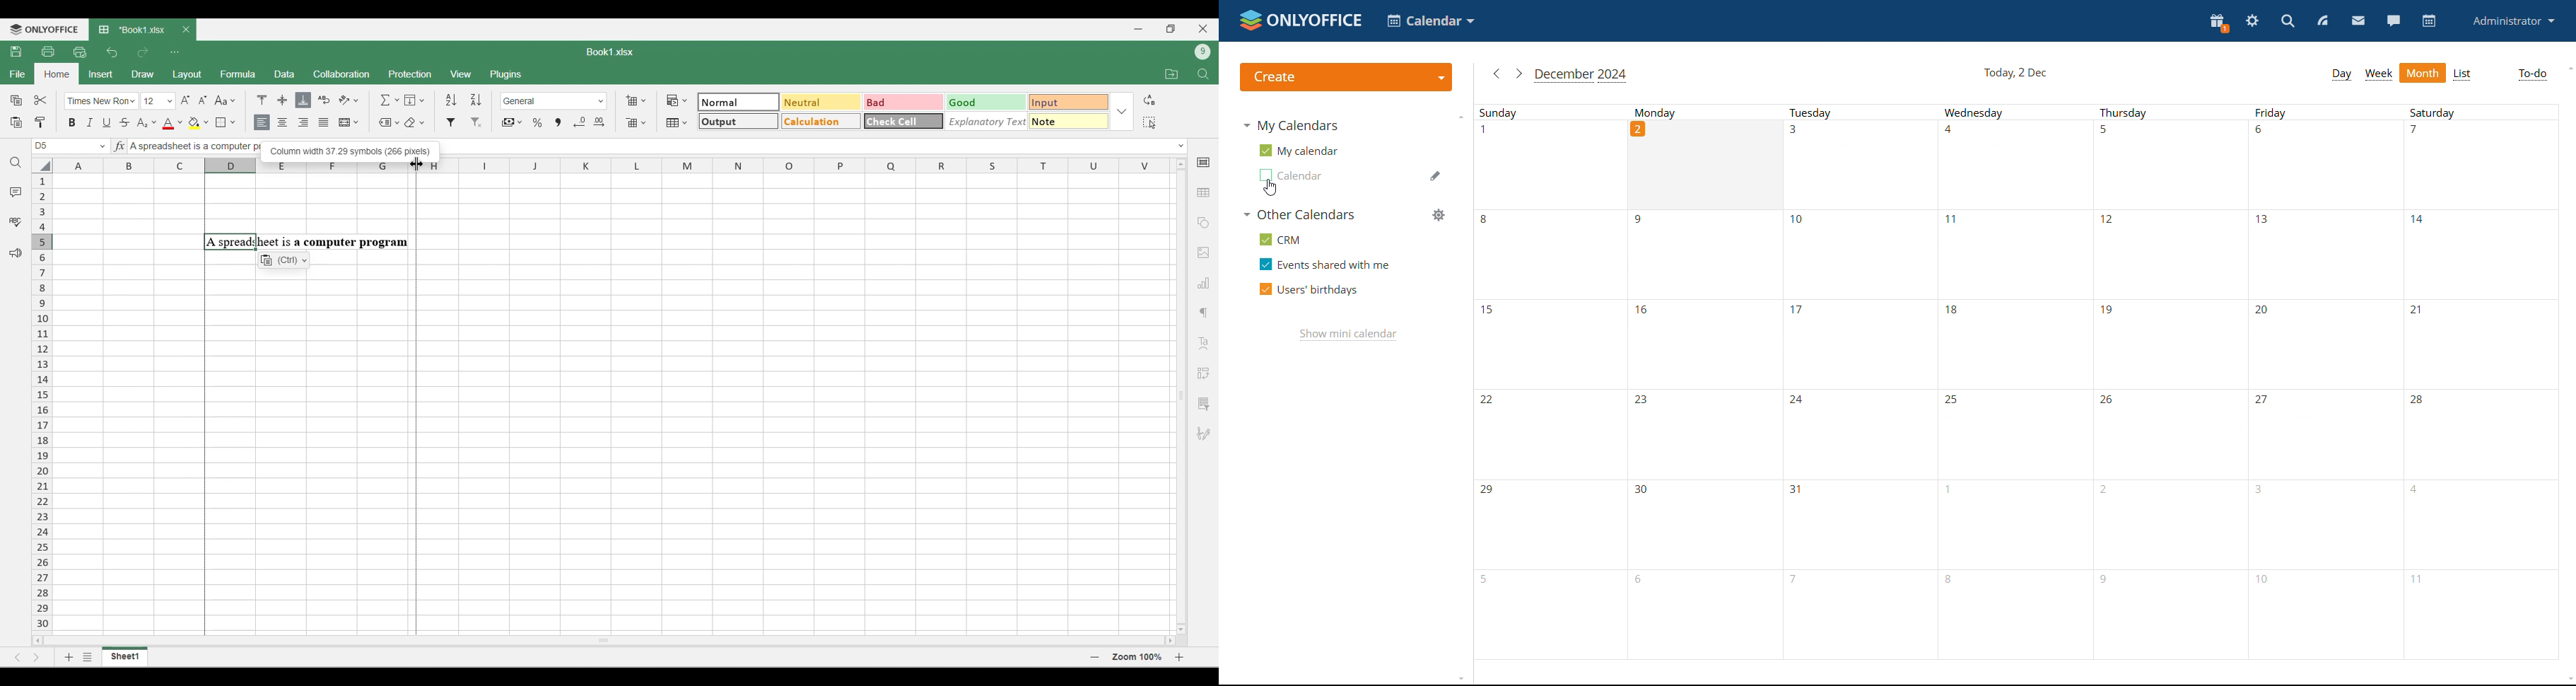 The image size is (2576, 700). I want to click on Previous, so click(17, 657).